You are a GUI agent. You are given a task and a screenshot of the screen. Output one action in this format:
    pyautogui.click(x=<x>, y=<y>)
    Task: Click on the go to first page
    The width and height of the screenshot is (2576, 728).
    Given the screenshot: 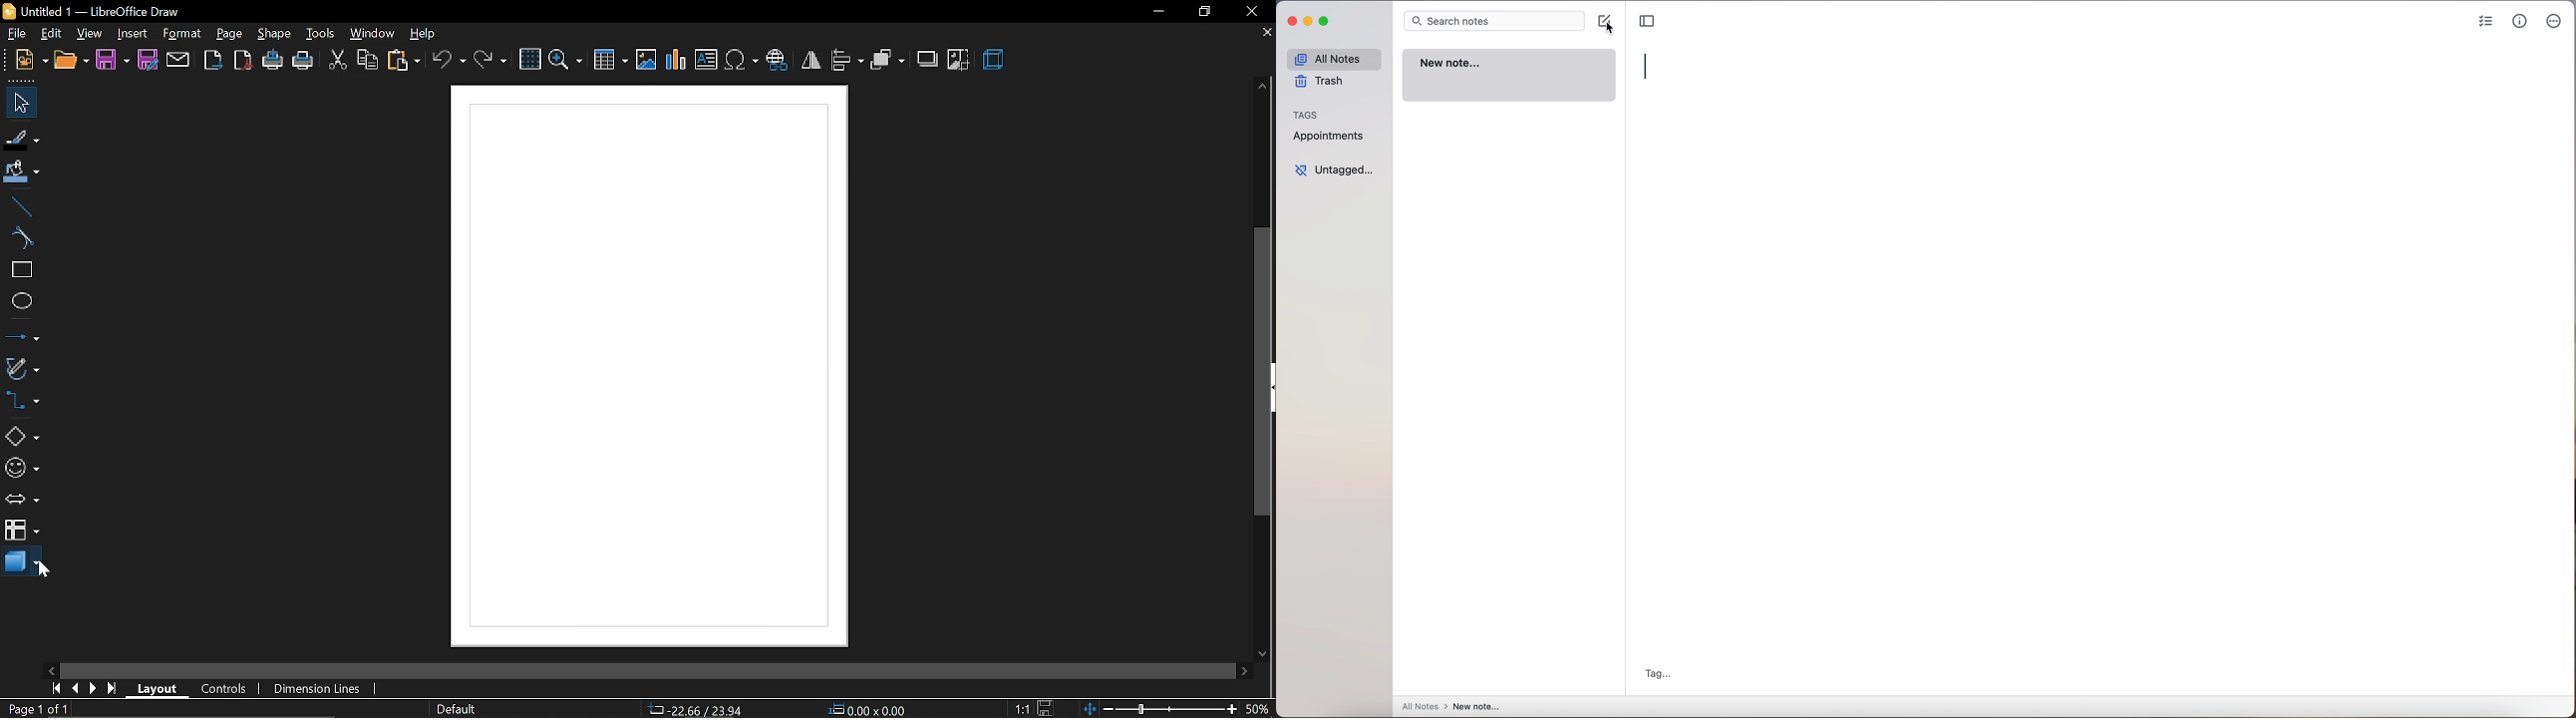 What is the action you would take?
    pyautogui.click(x=58, y=690)
    